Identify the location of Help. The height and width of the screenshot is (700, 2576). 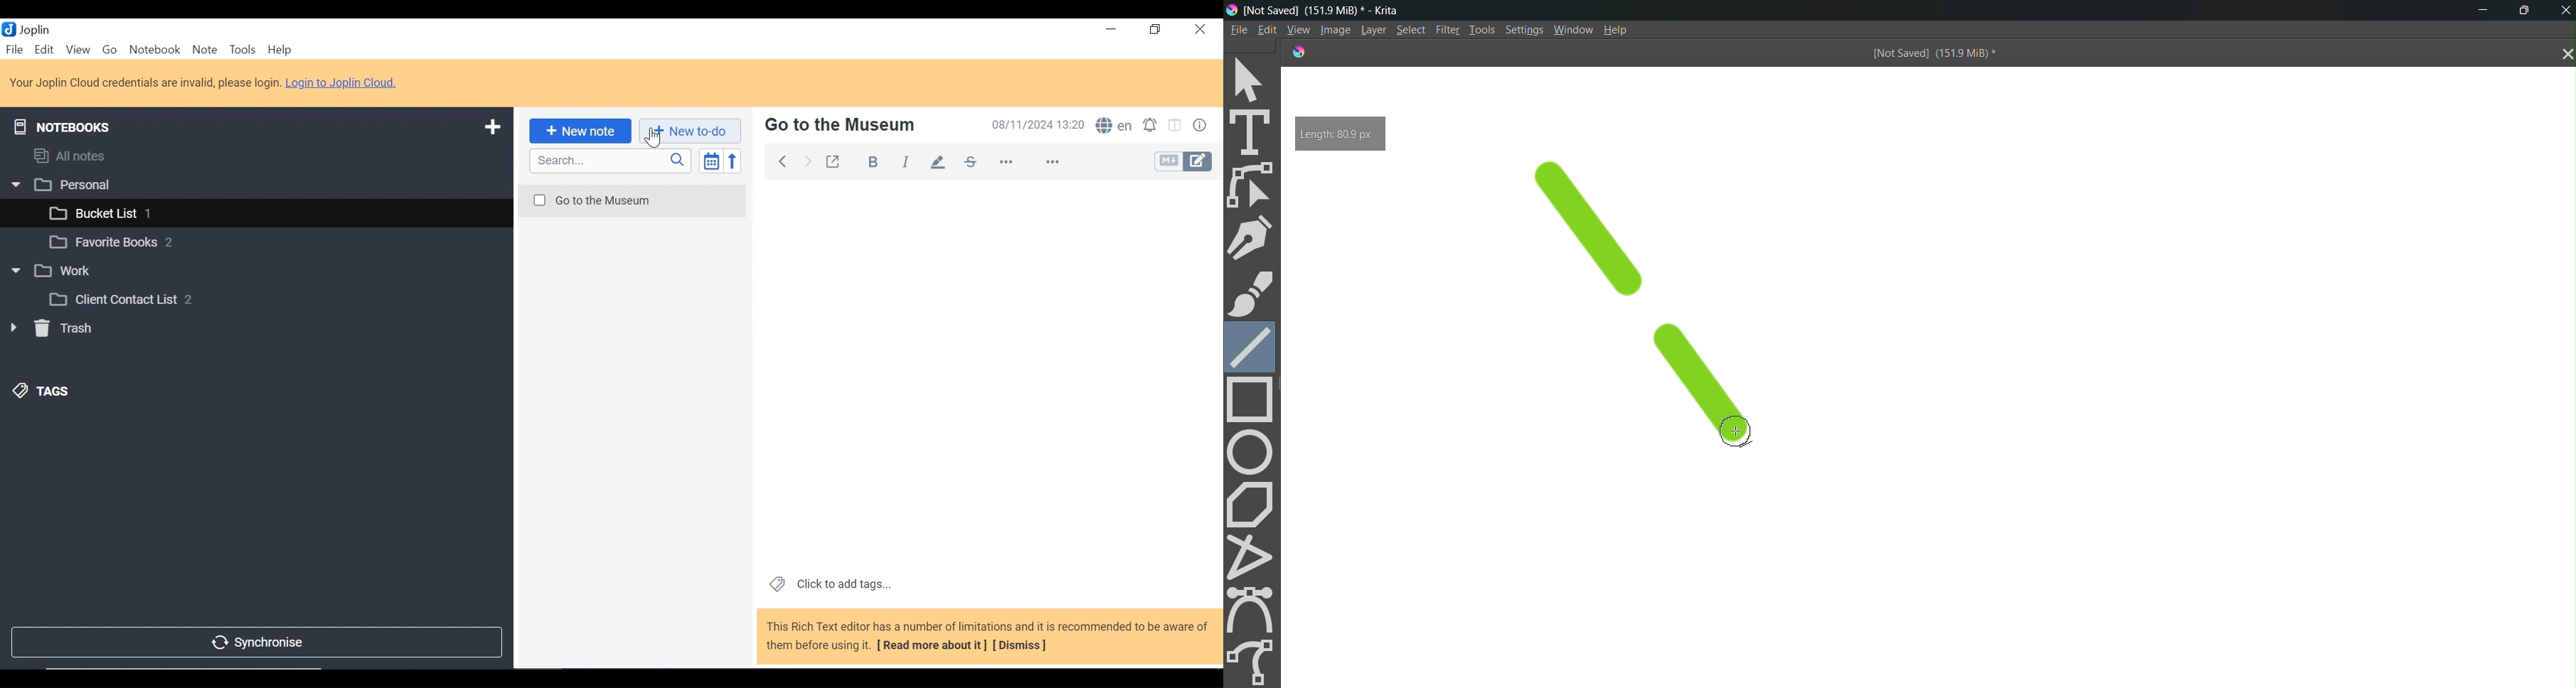
(280, 50).